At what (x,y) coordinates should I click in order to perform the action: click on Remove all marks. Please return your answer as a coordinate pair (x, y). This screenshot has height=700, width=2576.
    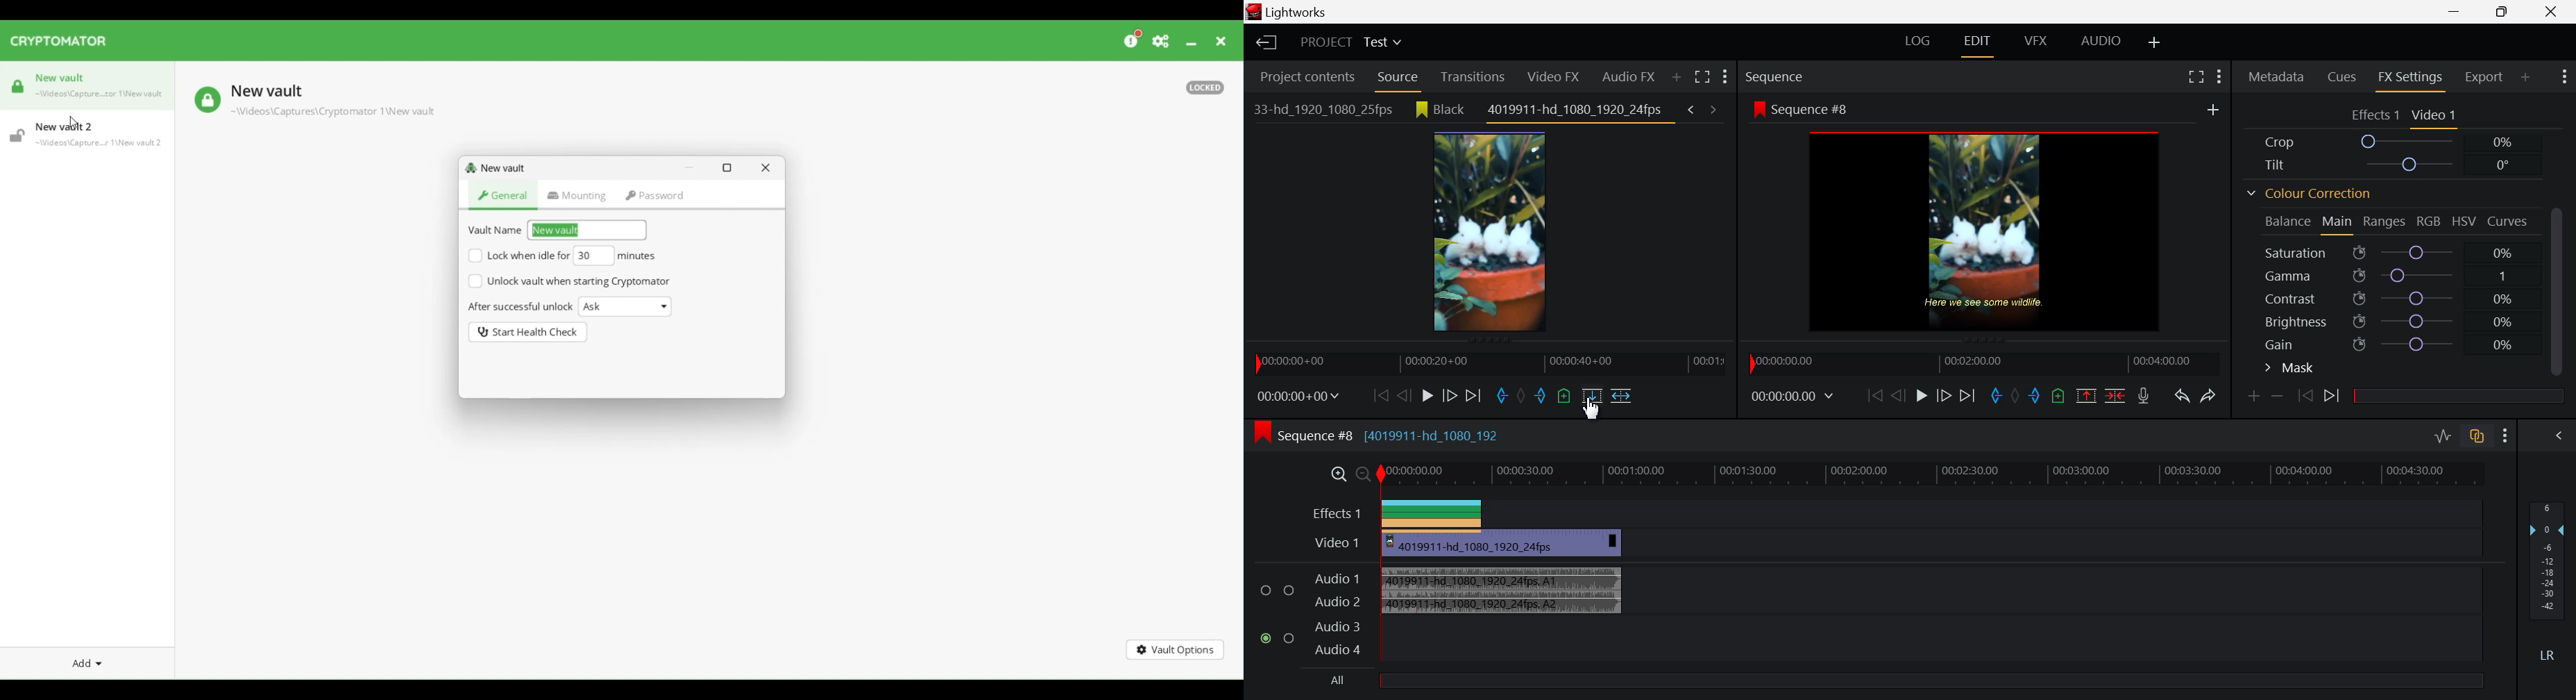
    Looking at the image, I should click on (1523, 397).